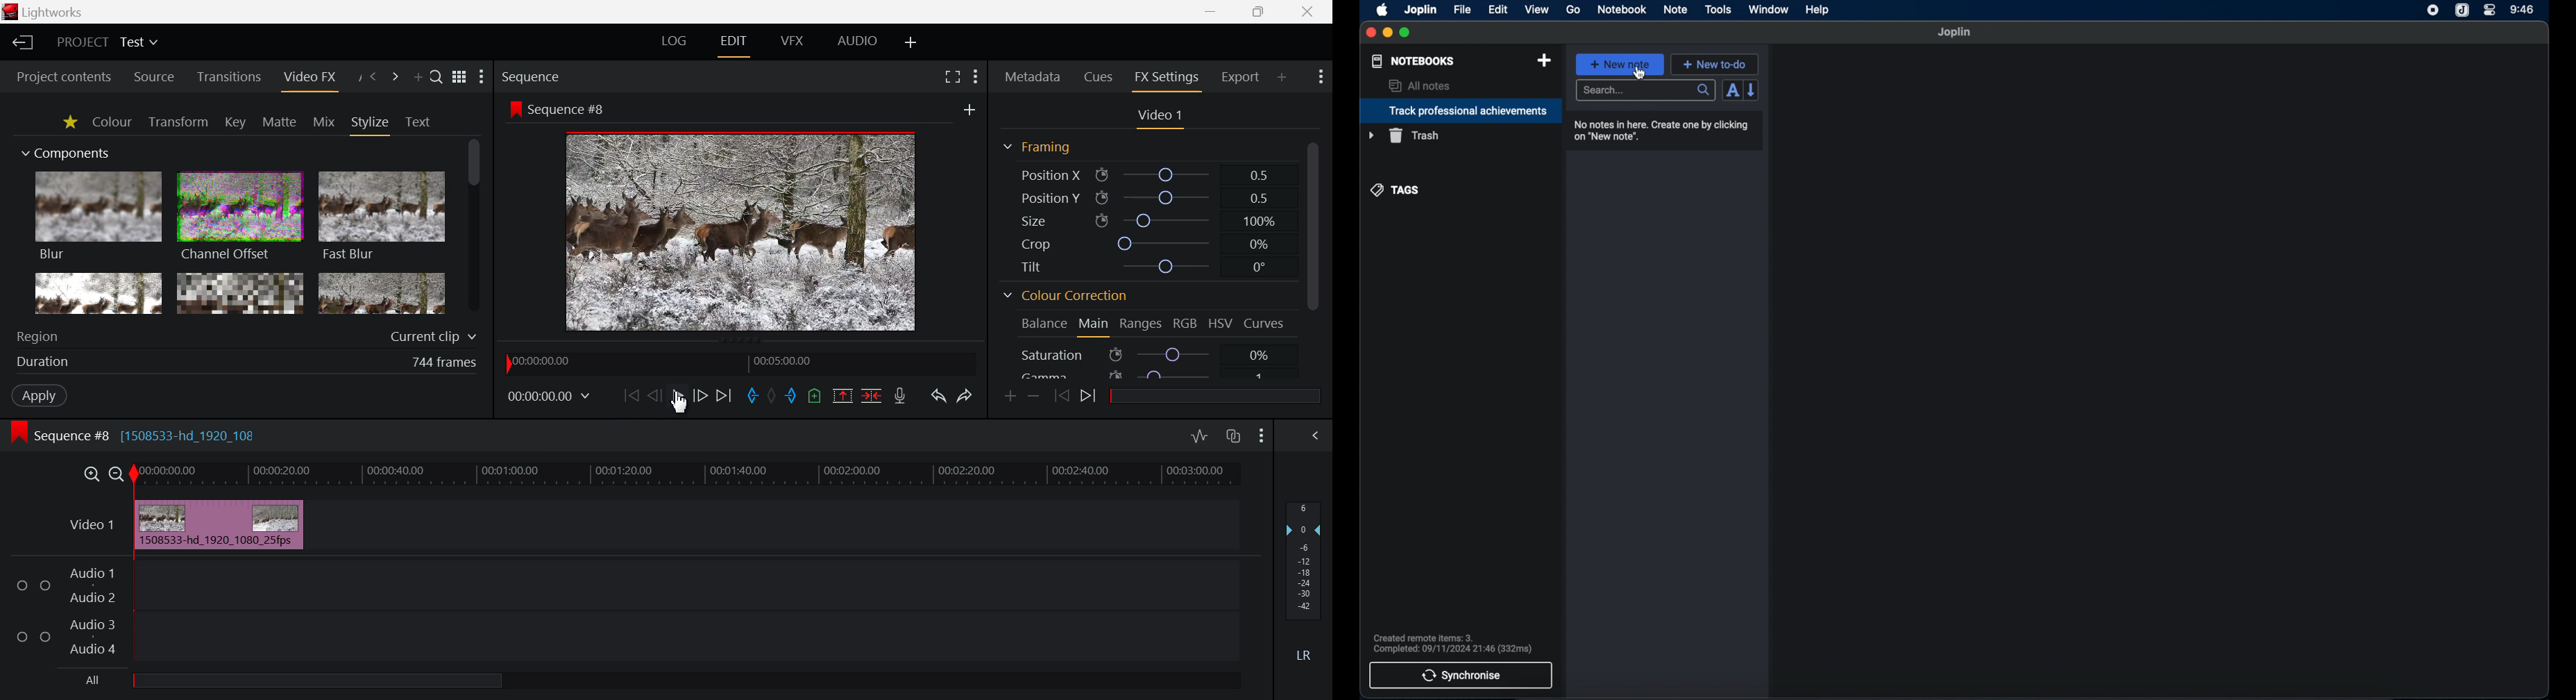 The width and height of the screenshot is (2576, 700). I want to click on notebook, so click(1622, 10).